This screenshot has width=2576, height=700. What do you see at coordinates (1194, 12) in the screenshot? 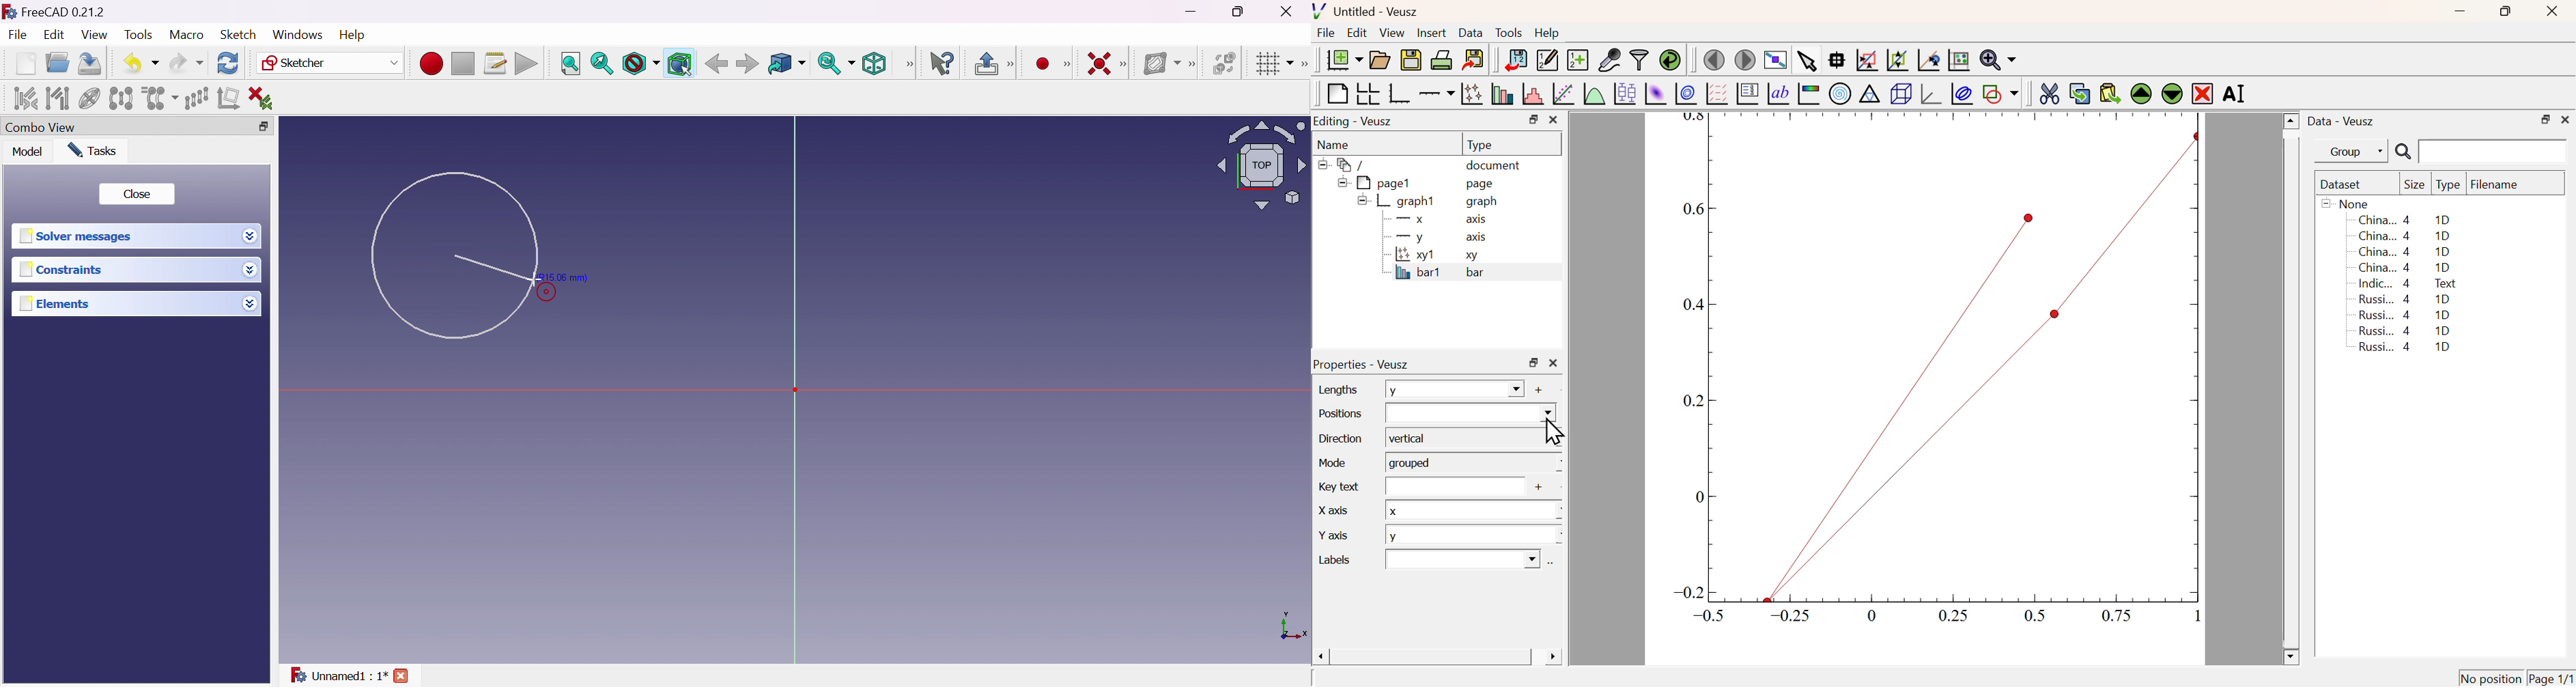
I see `Minimize` at bounding box center [1194, 12].